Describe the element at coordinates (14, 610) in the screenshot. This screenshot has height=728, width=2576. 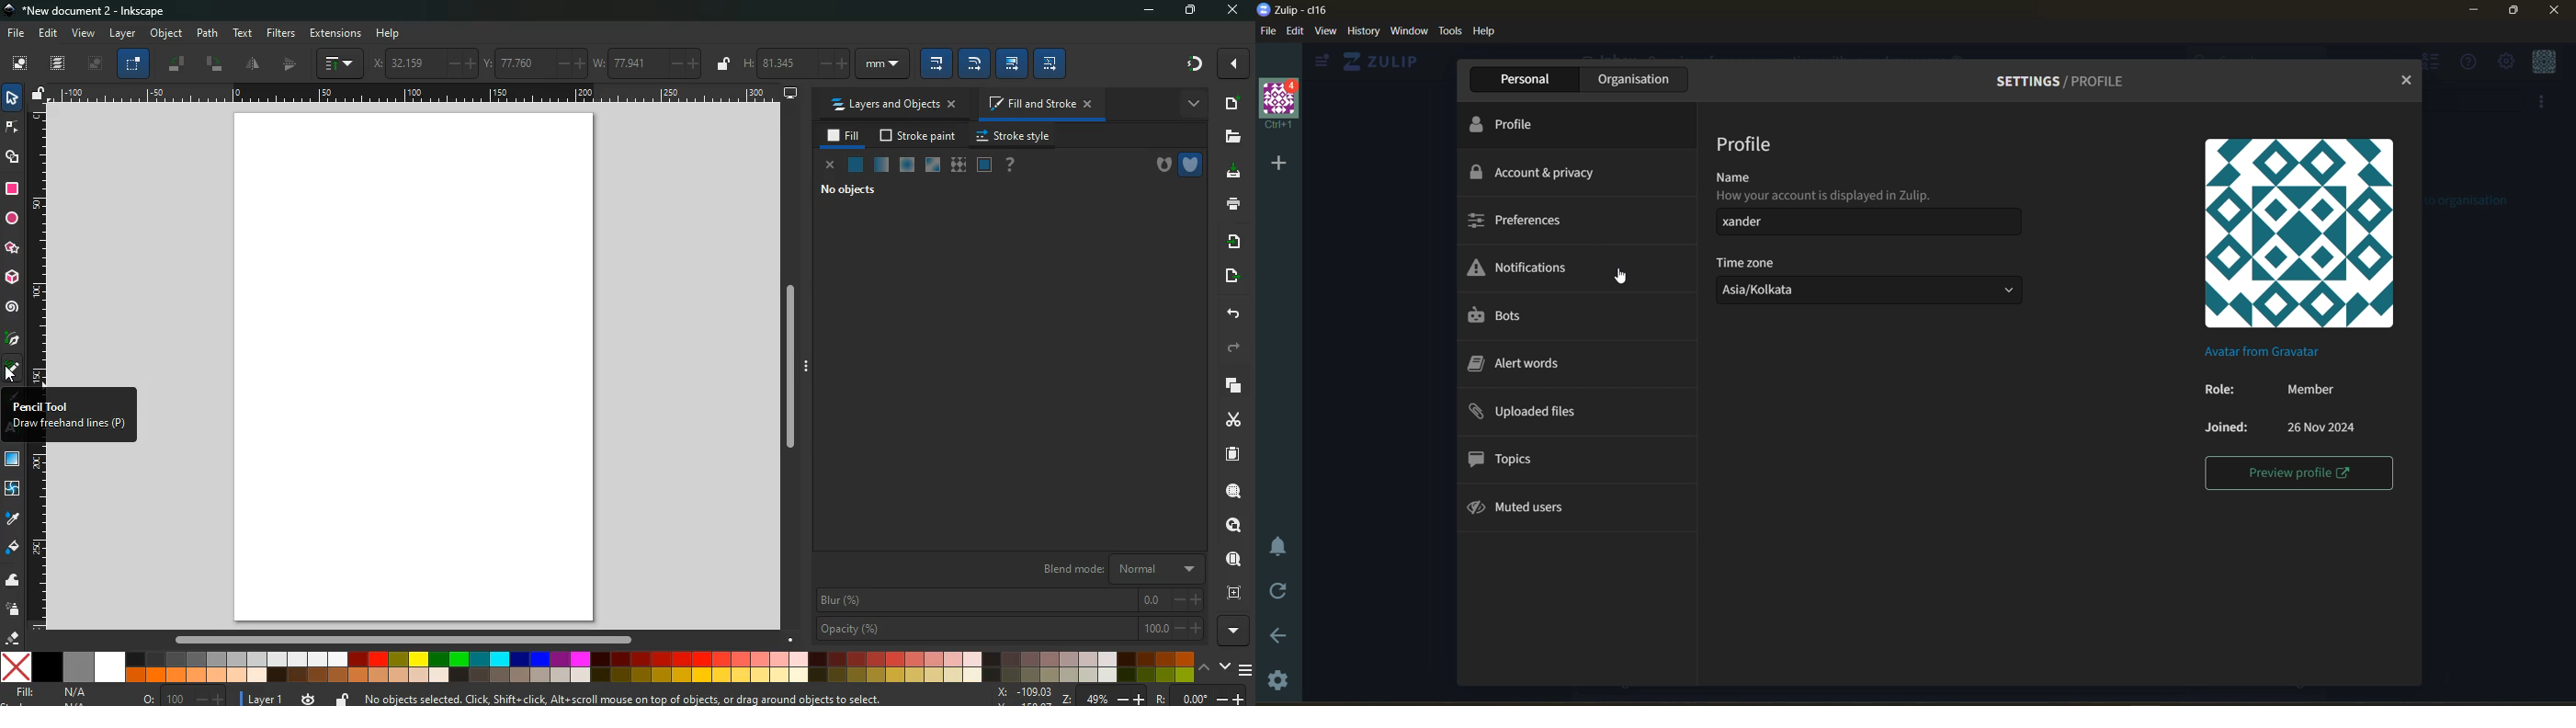
I see `spray` at that location.